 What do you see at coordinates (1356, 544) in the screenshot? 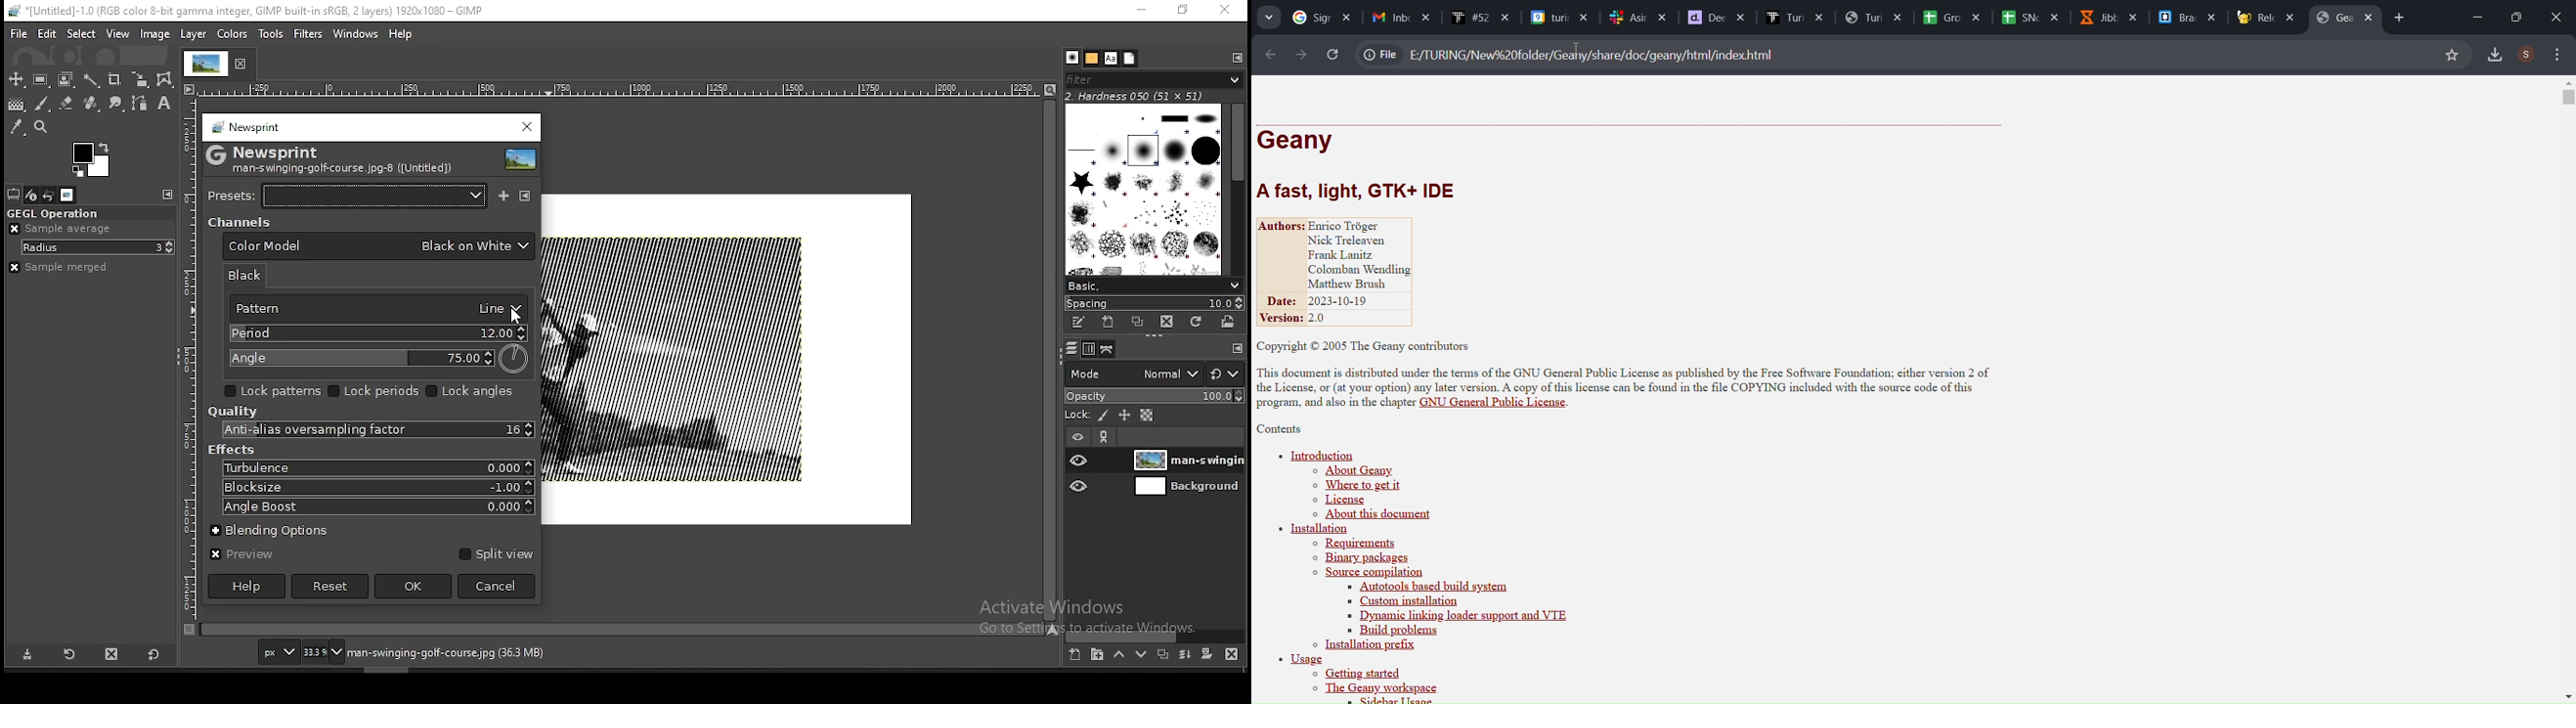
I see `requirements` at bounding box center [1356, 544].